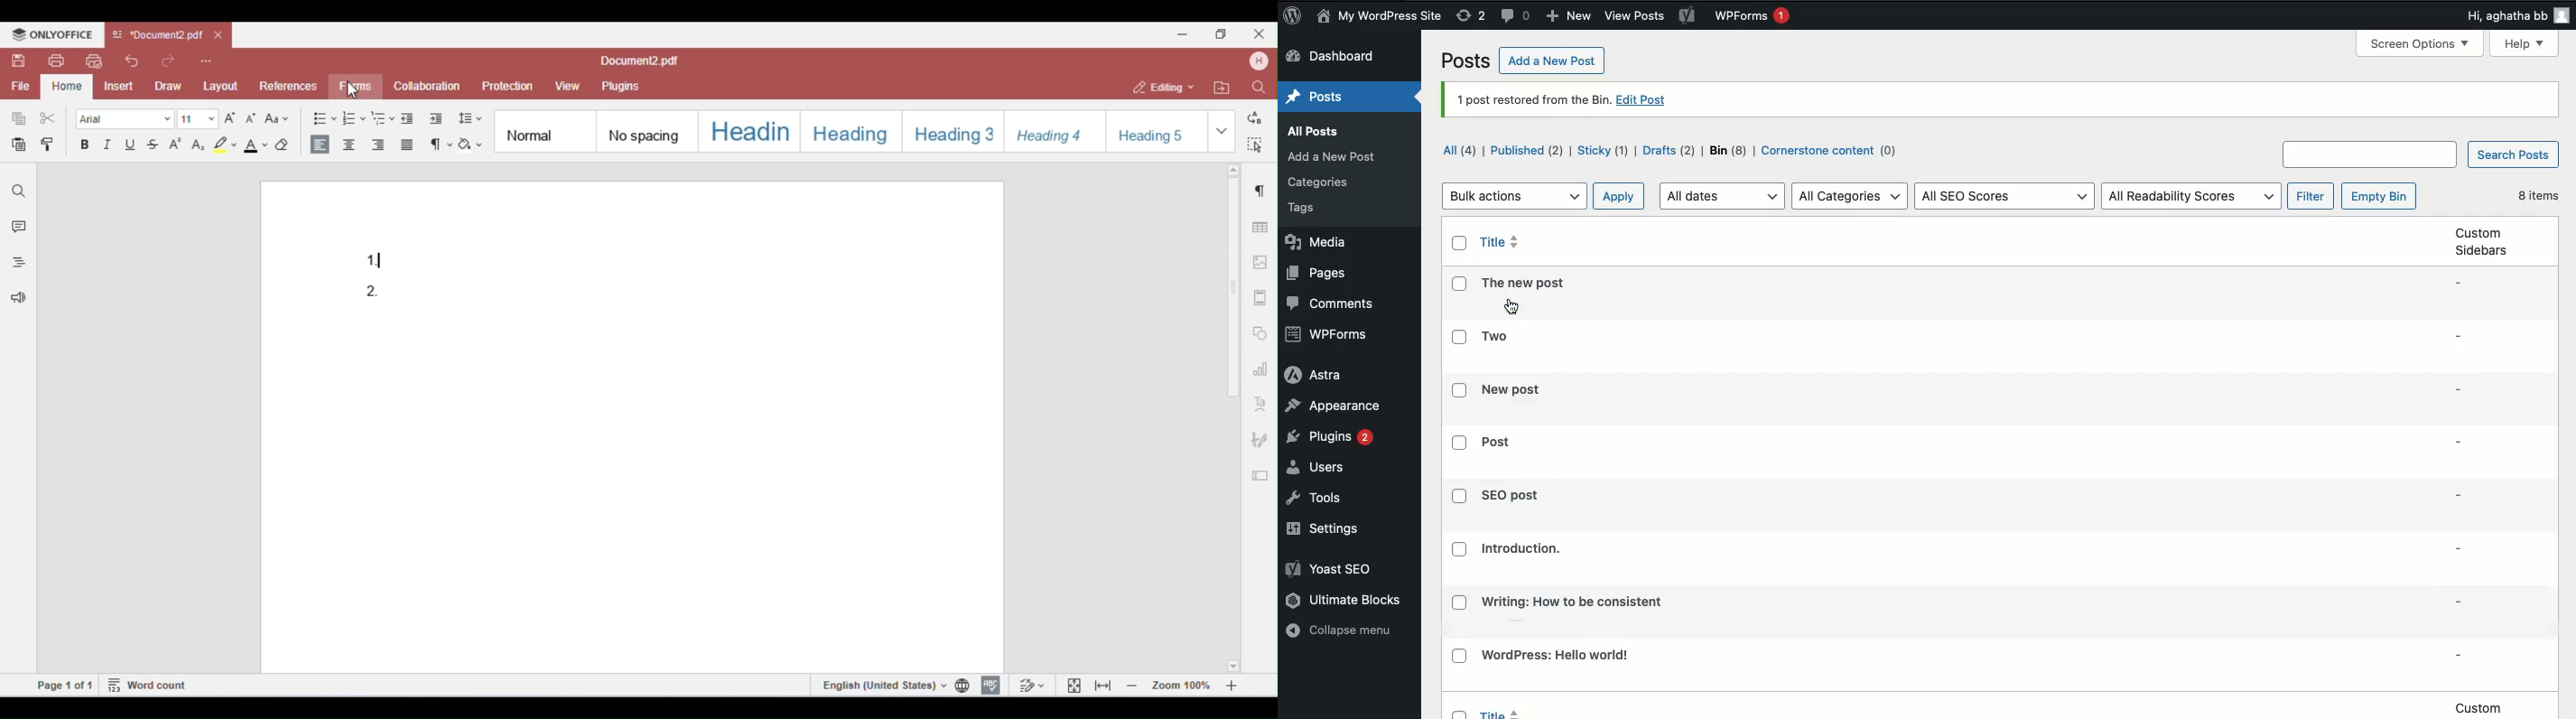 The width and height of the screenshot is (2576, 728). What do you see at coordinates (1319, 182) in the screenshot?
I see `Category ` at bounding box center [1319, 182].